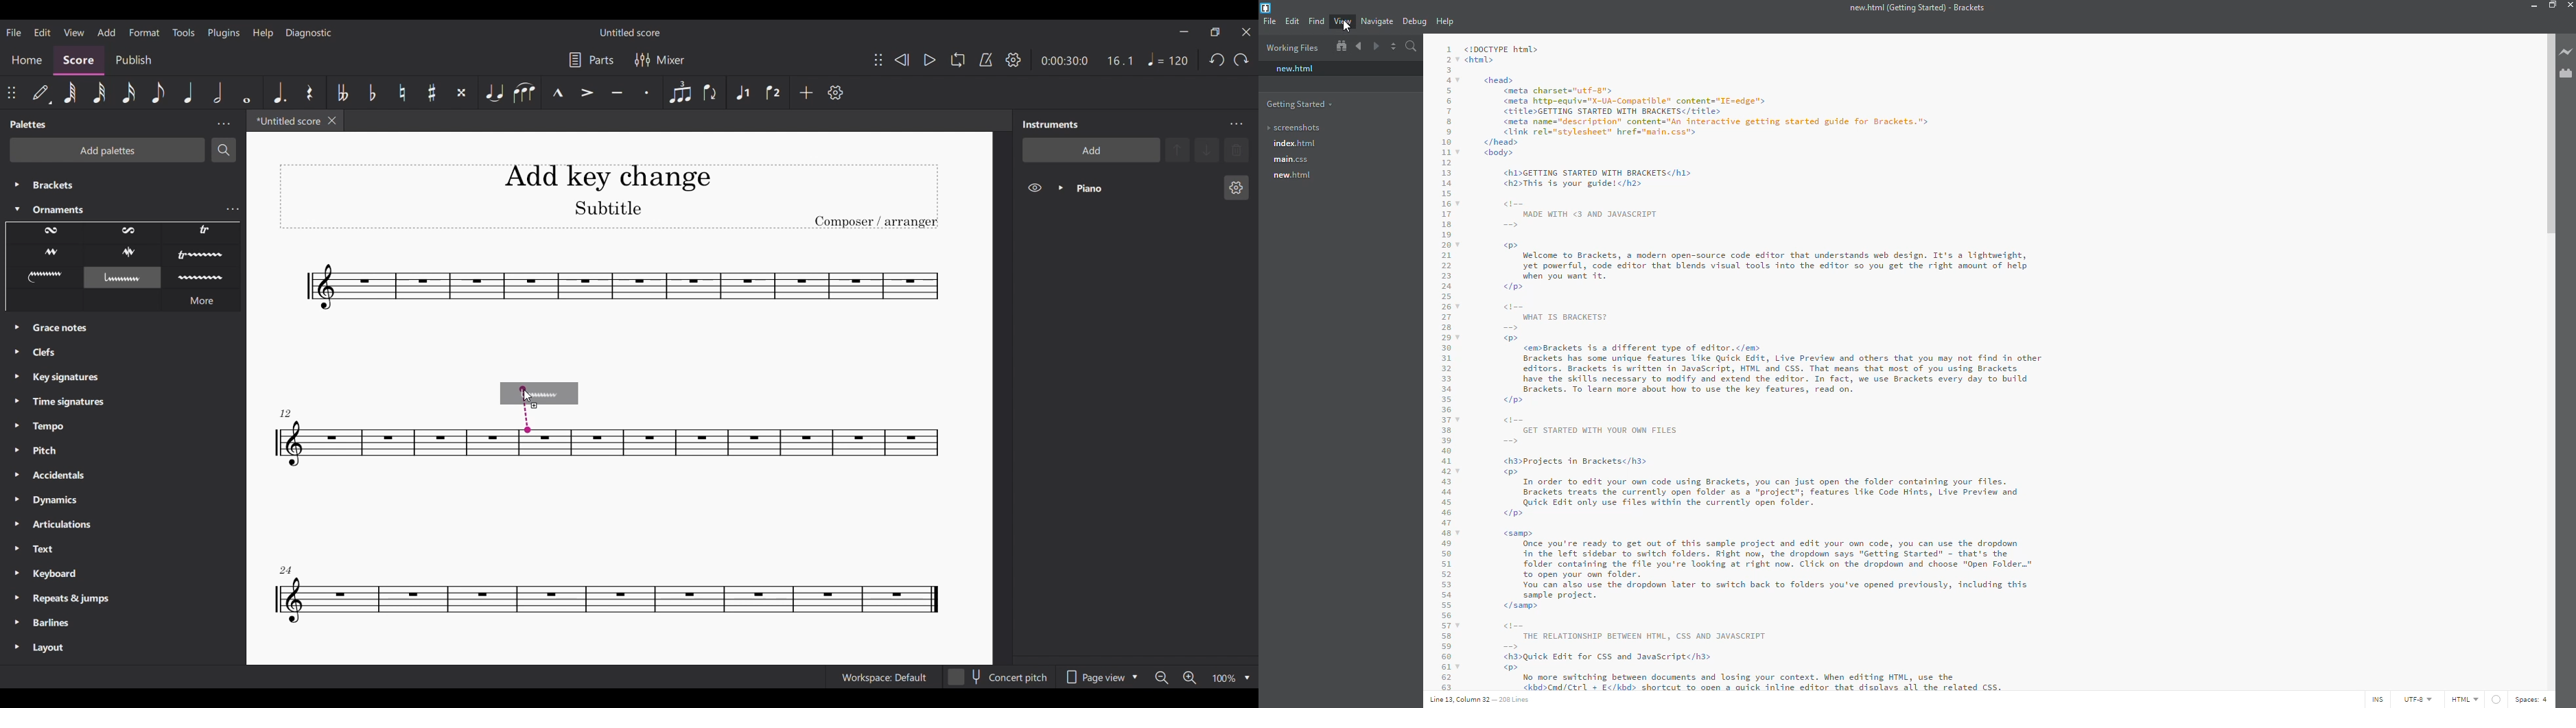 The image size is (2576, 728). I want to click on Manage parts, so click(592, 60).